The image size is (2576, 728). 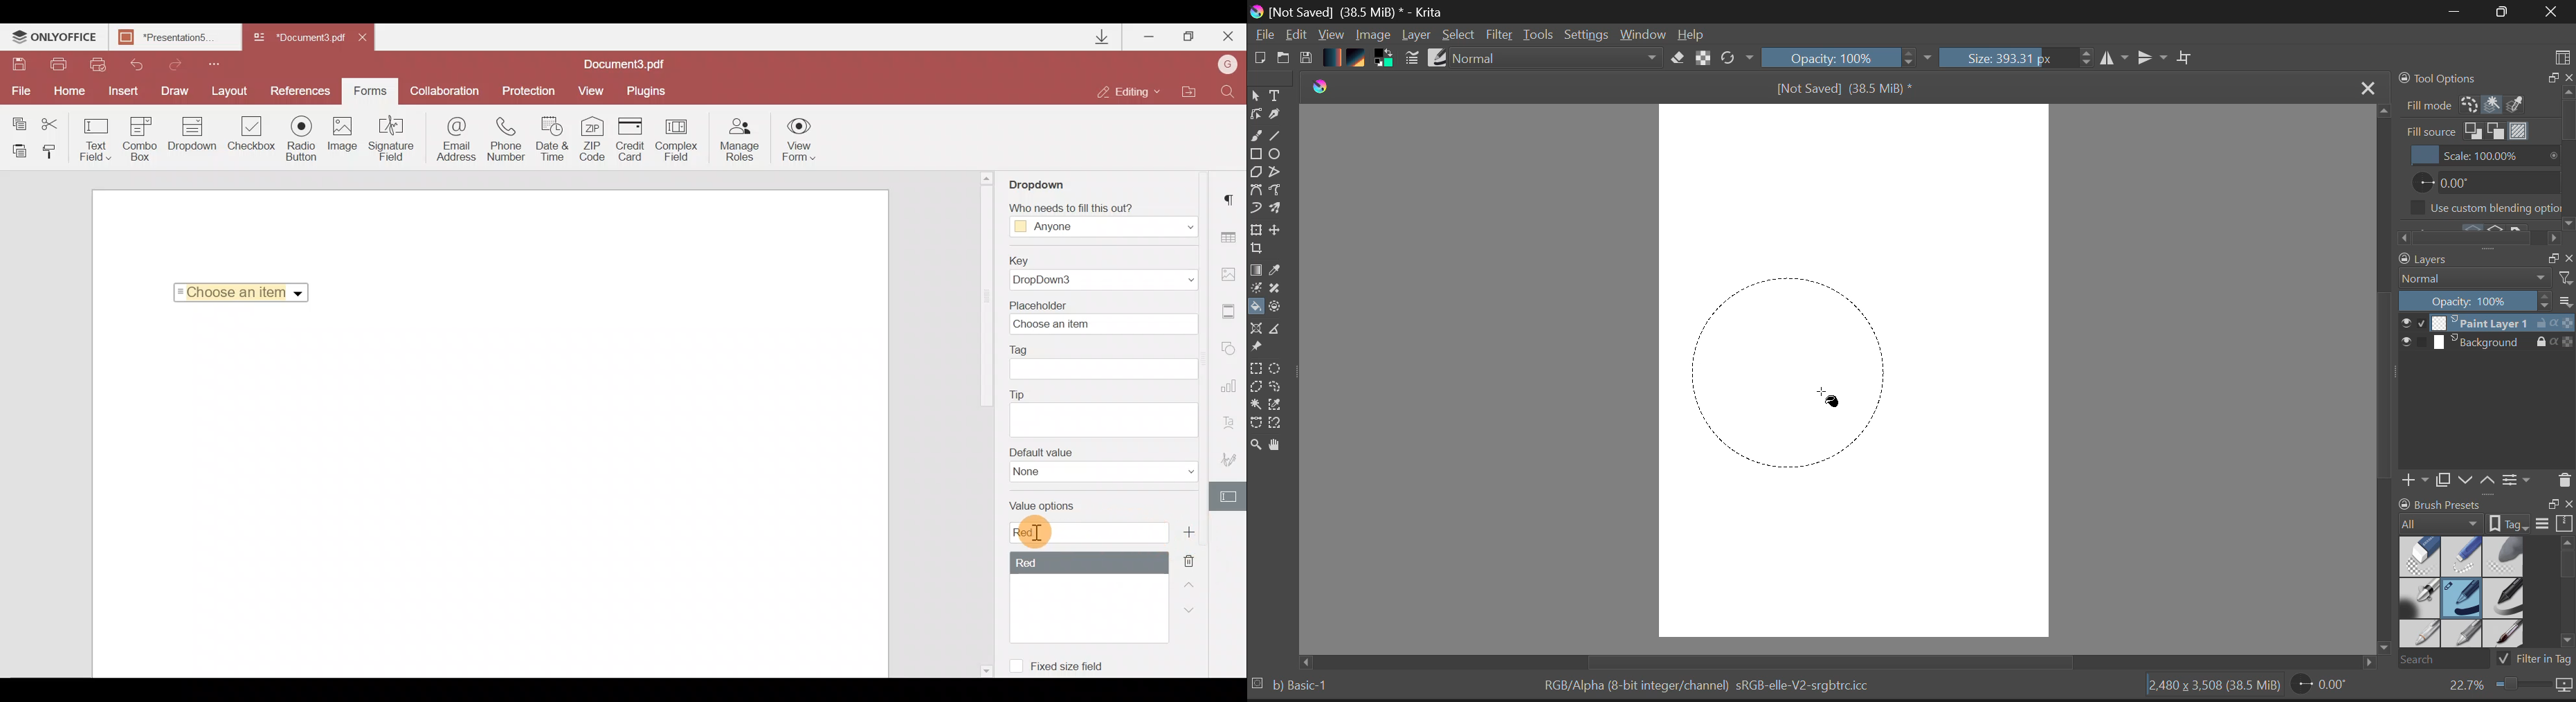 What do you see at coordinates (1332, 36) in the screenshot?
I see `View` at bounding box center [1332, 36].